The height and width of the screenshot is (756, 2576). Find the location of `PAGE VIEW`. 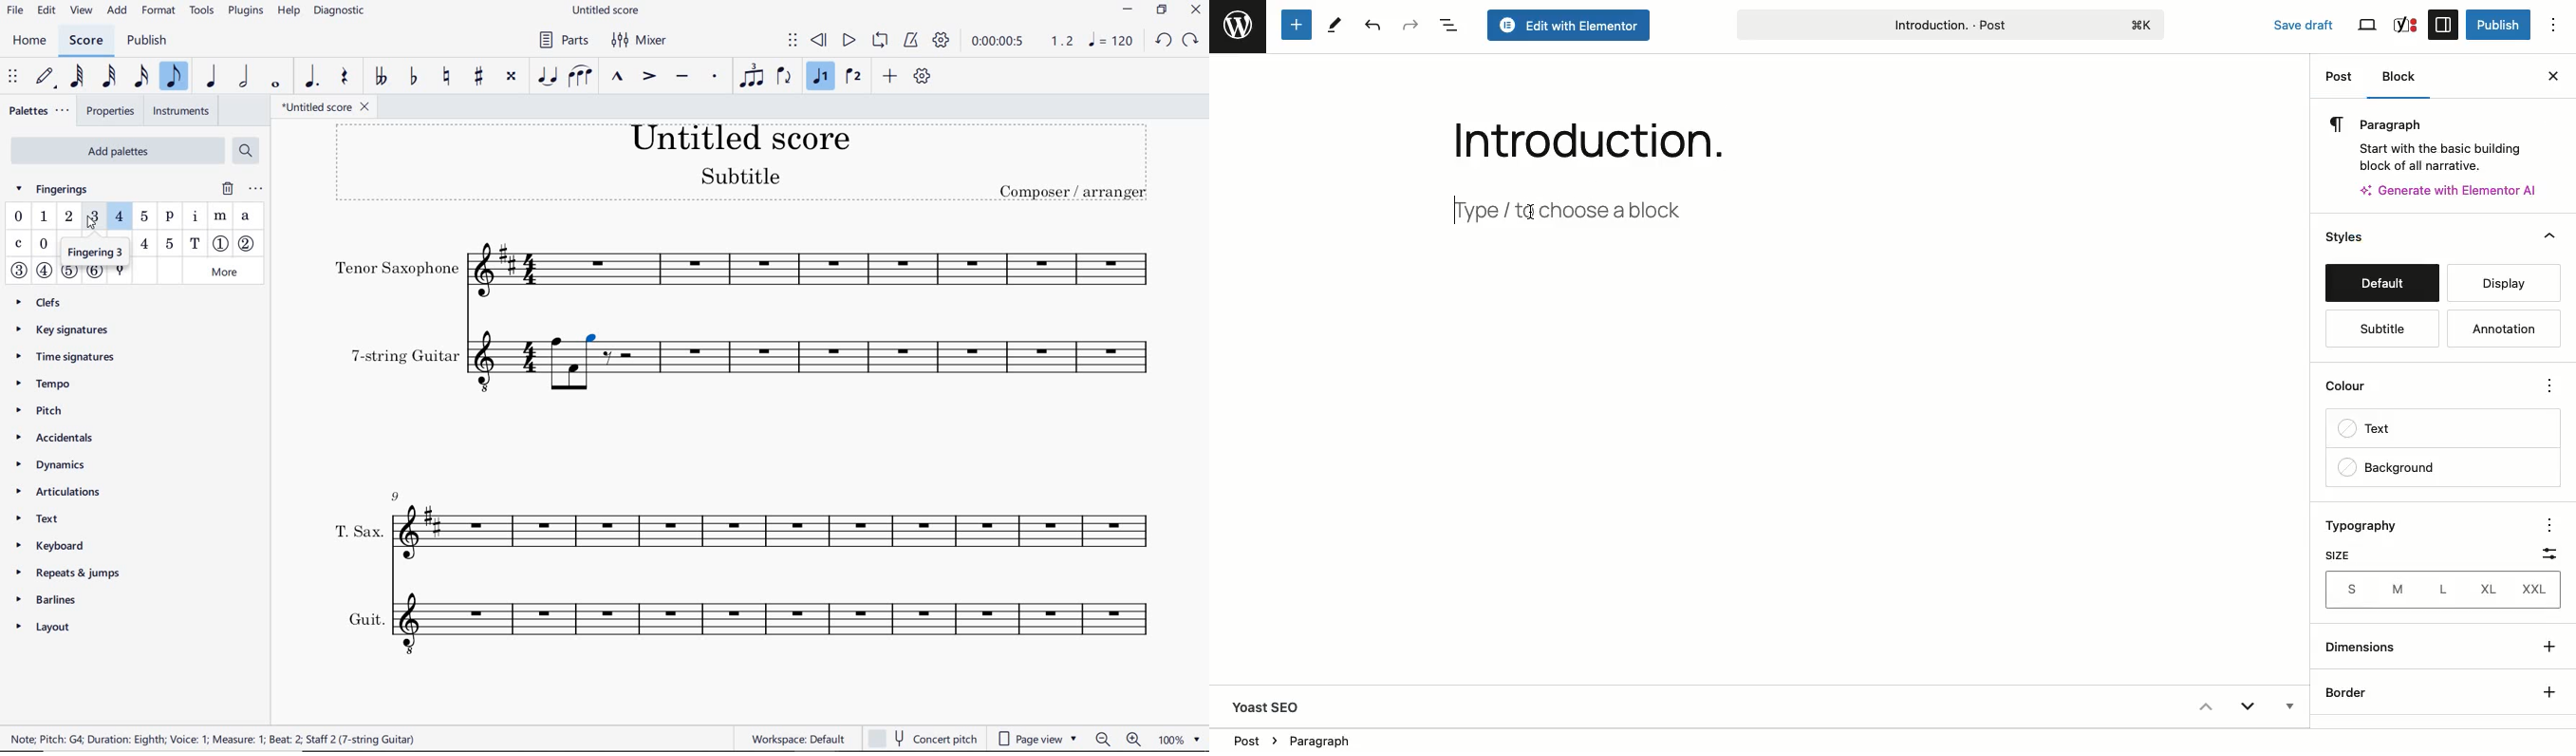

PAGE VIEW is located at coordinates (1037, 738).